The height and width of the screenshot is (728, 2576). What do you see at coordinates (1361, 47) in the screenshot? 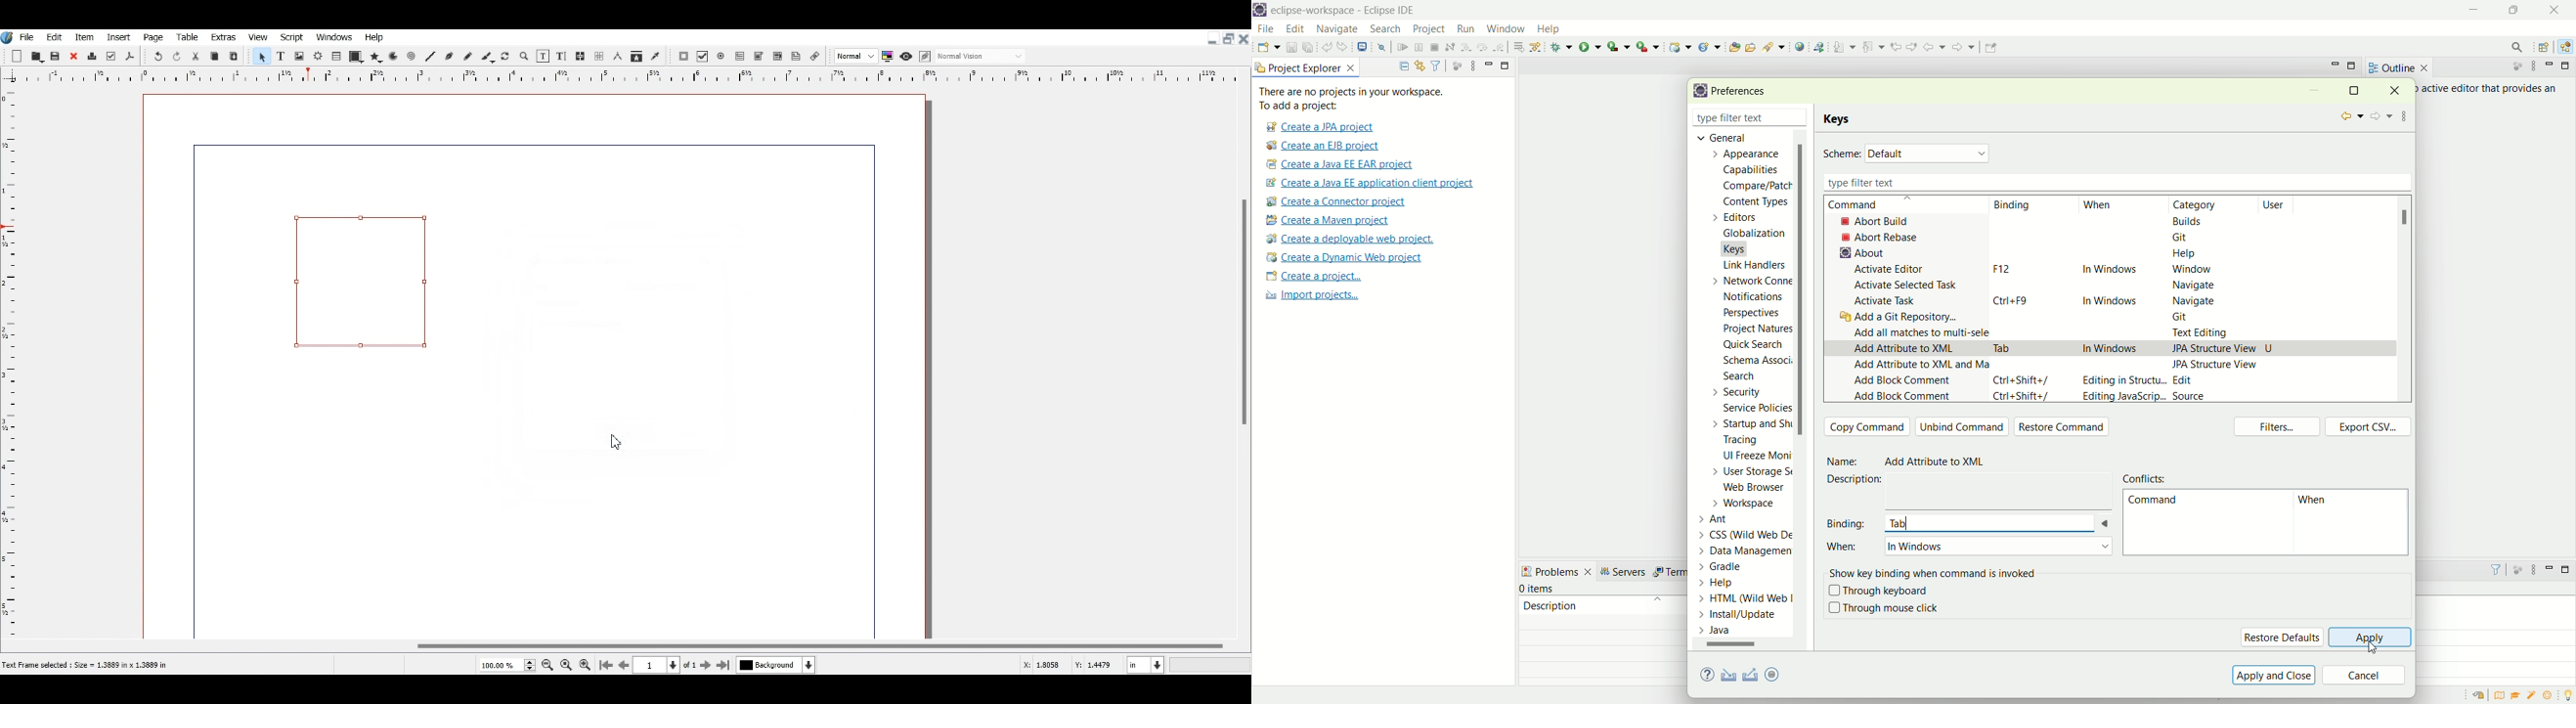
I see `open a terminal` at bounding box center [1361, 47].